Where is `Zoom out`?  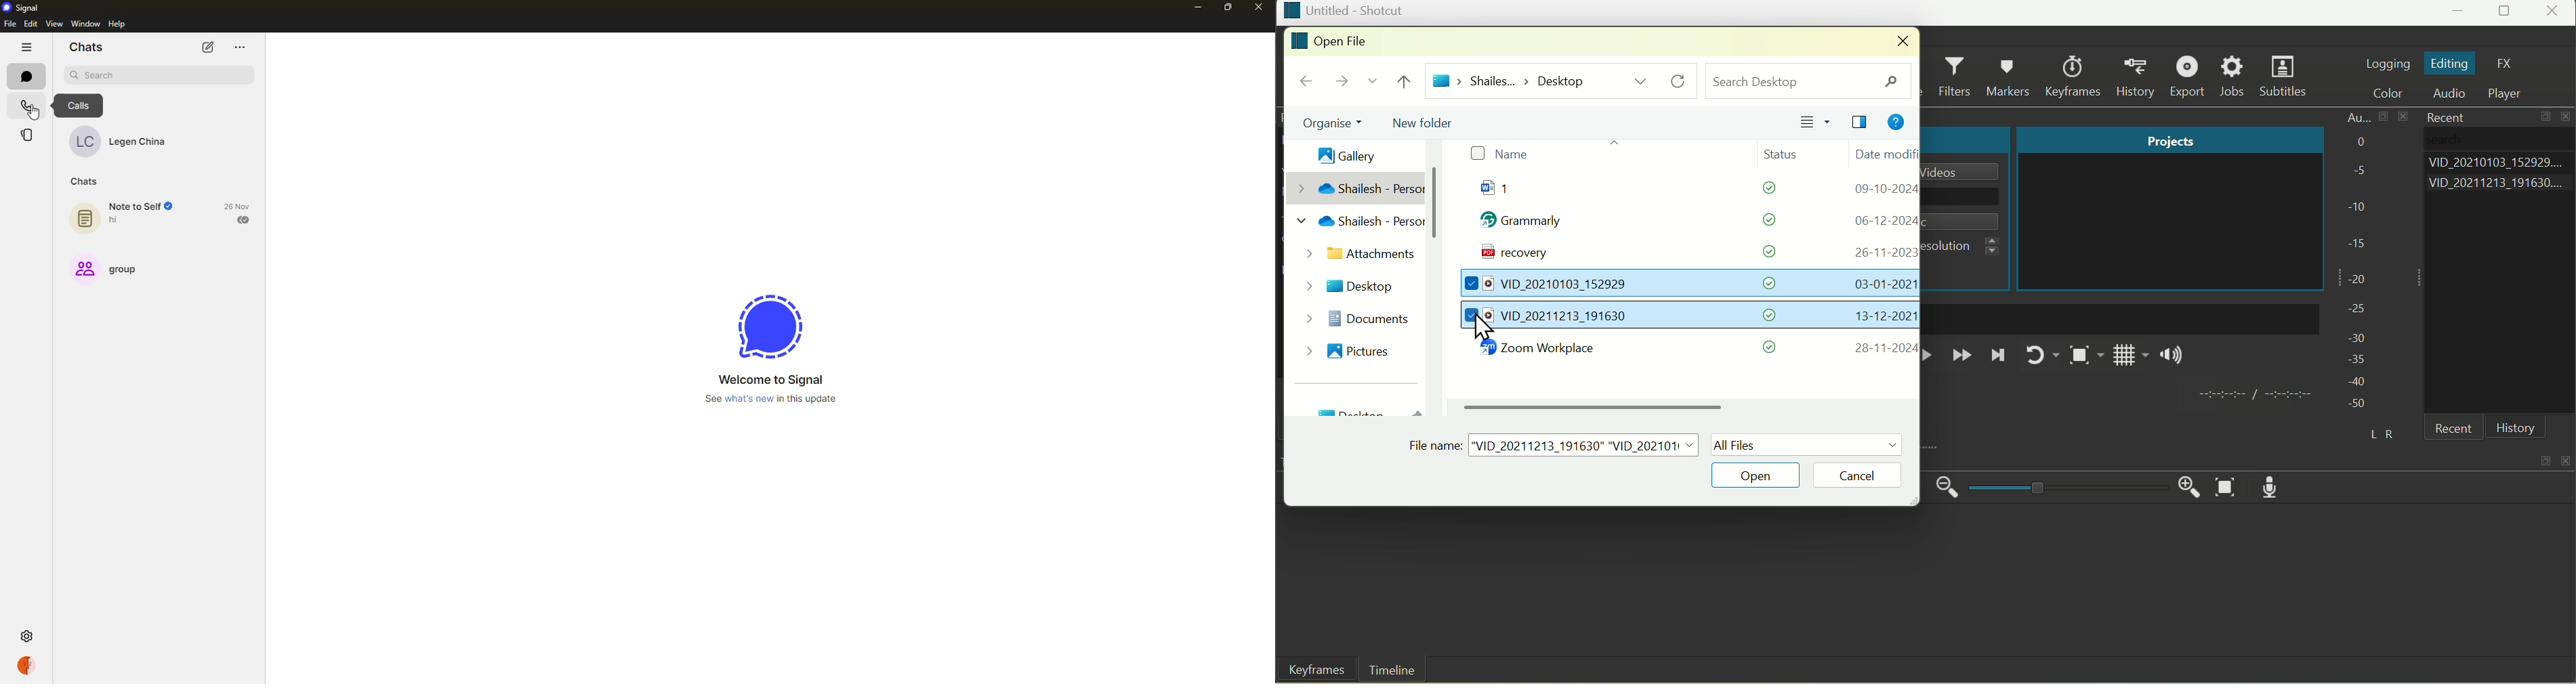 Zoom out is located at coordinates (1948, 488).